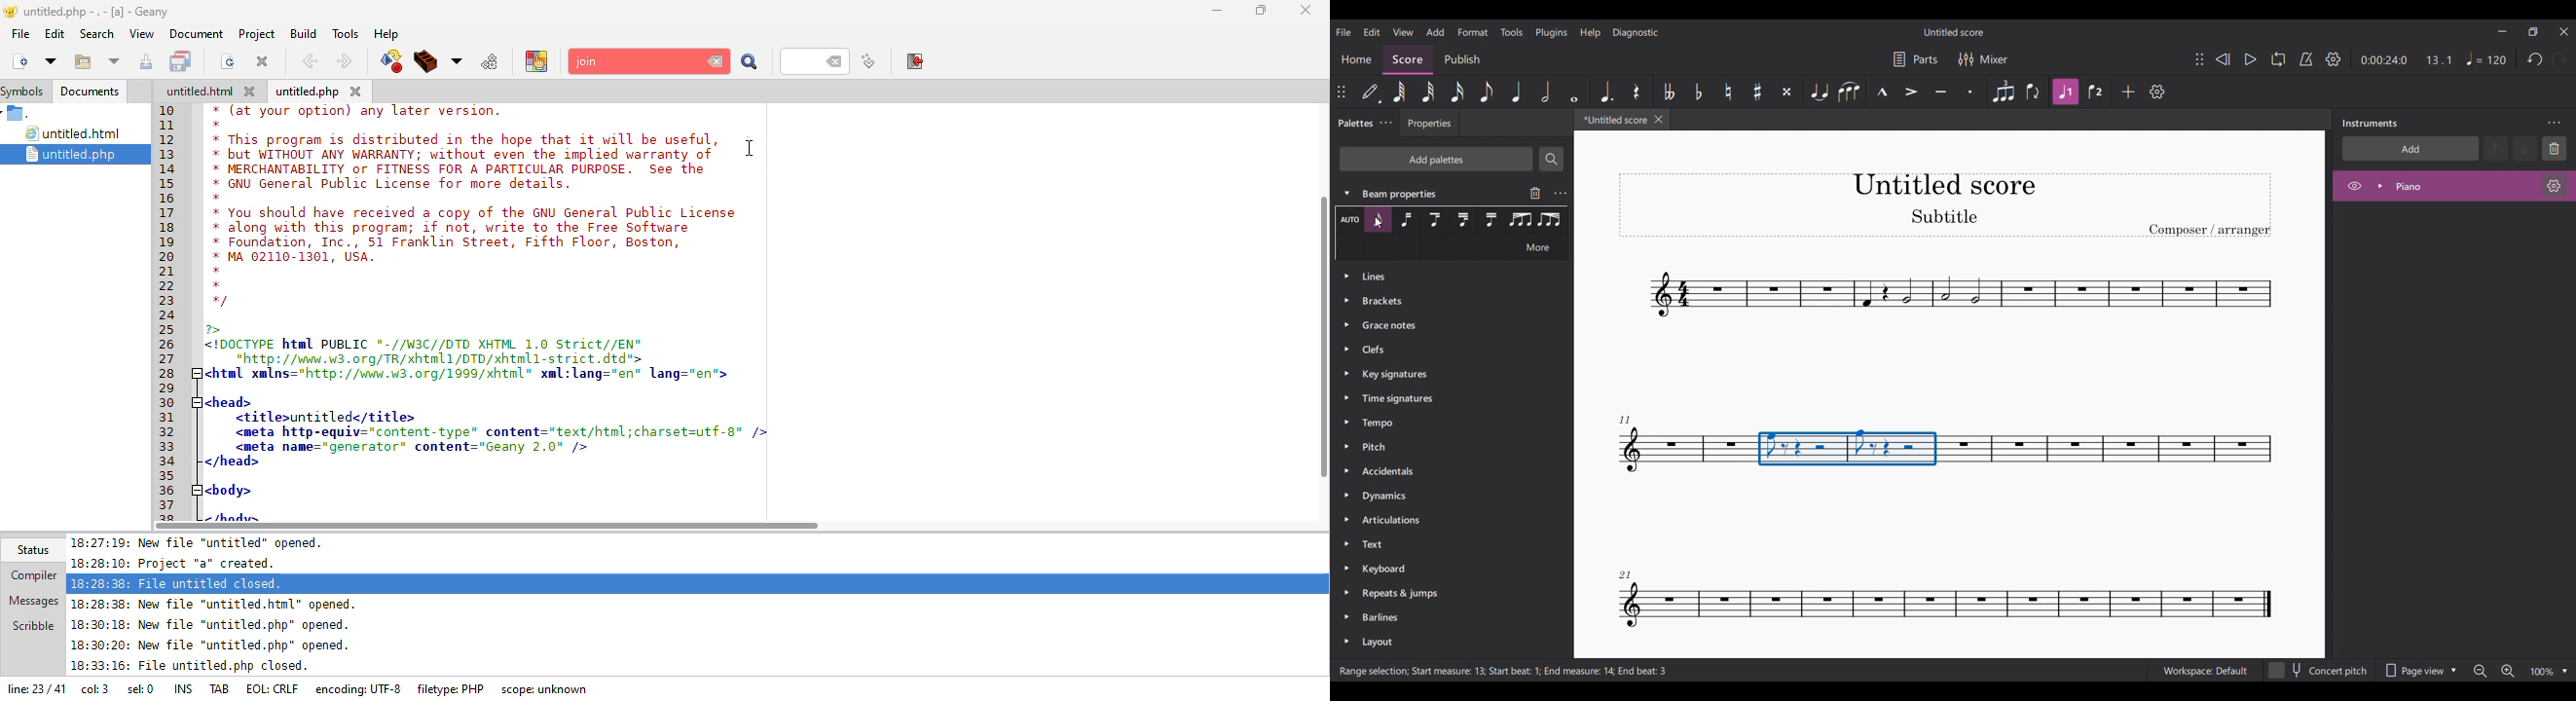  What do you see at coordinates (232, 462) in the screenshot?
I see `</head>` at bounding box center [232, 462].